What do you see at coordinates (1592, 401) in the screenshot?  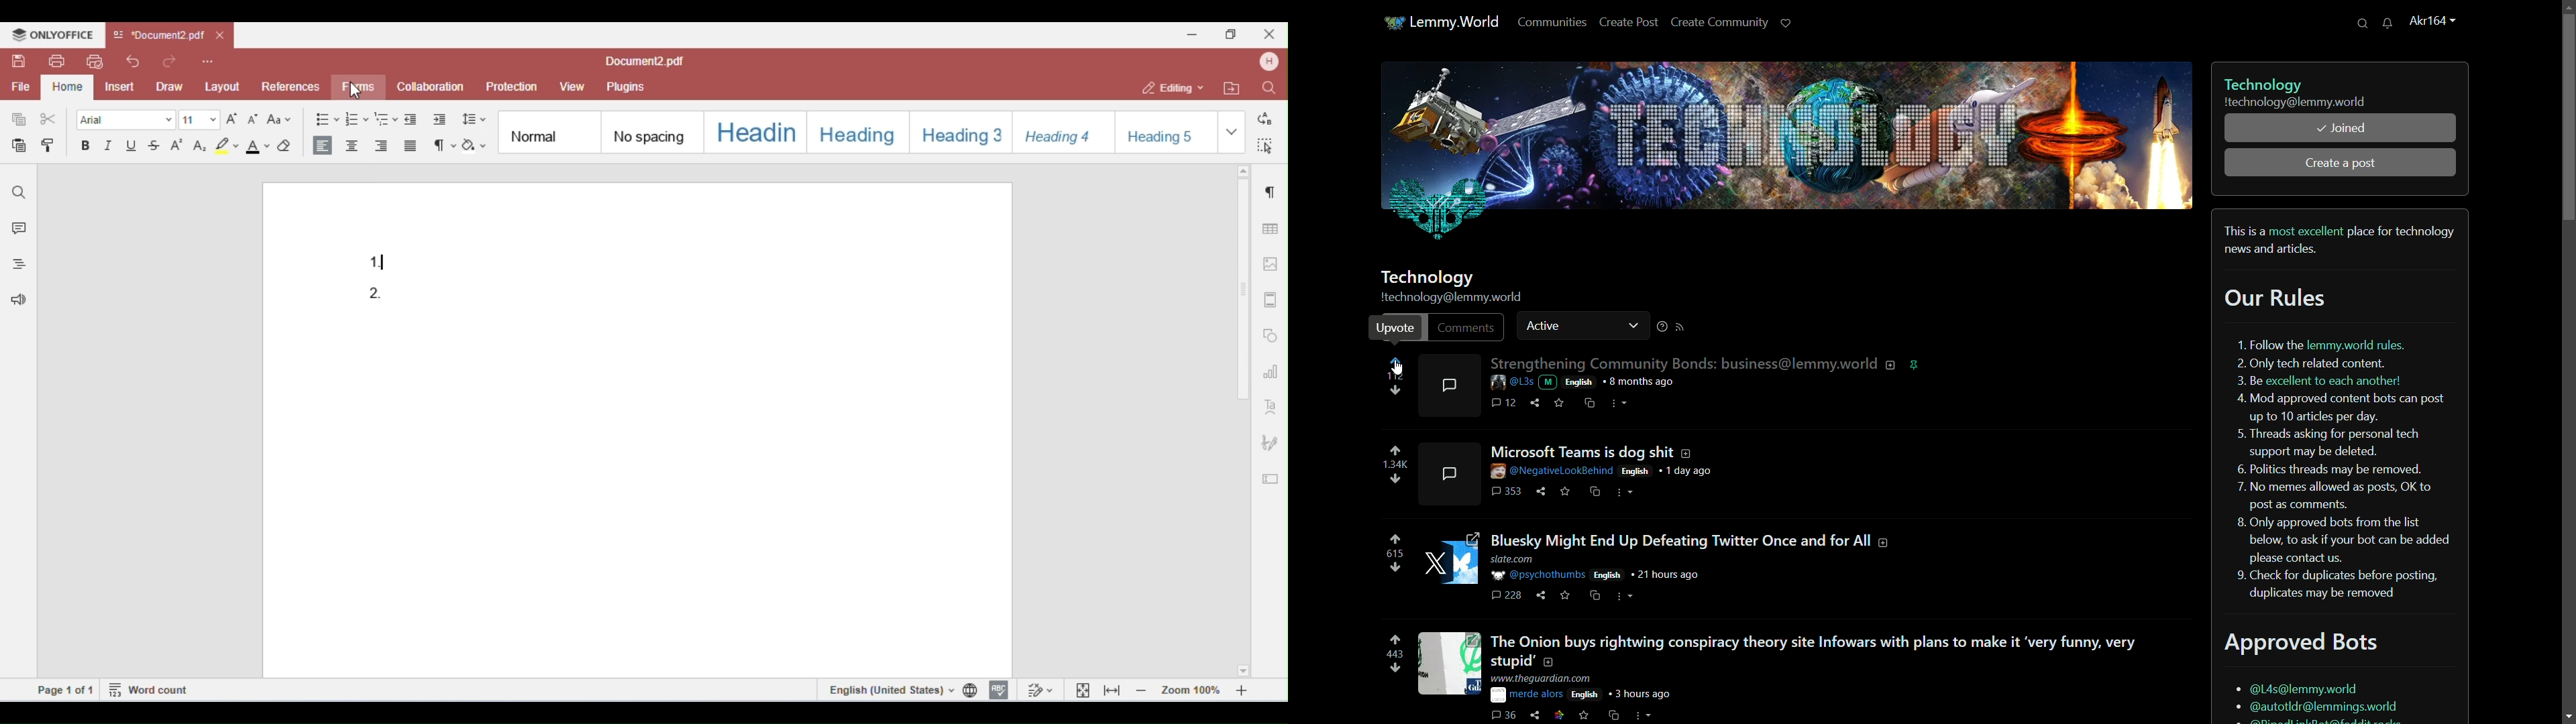 I see `cs` at bounding box center [1592, 401].